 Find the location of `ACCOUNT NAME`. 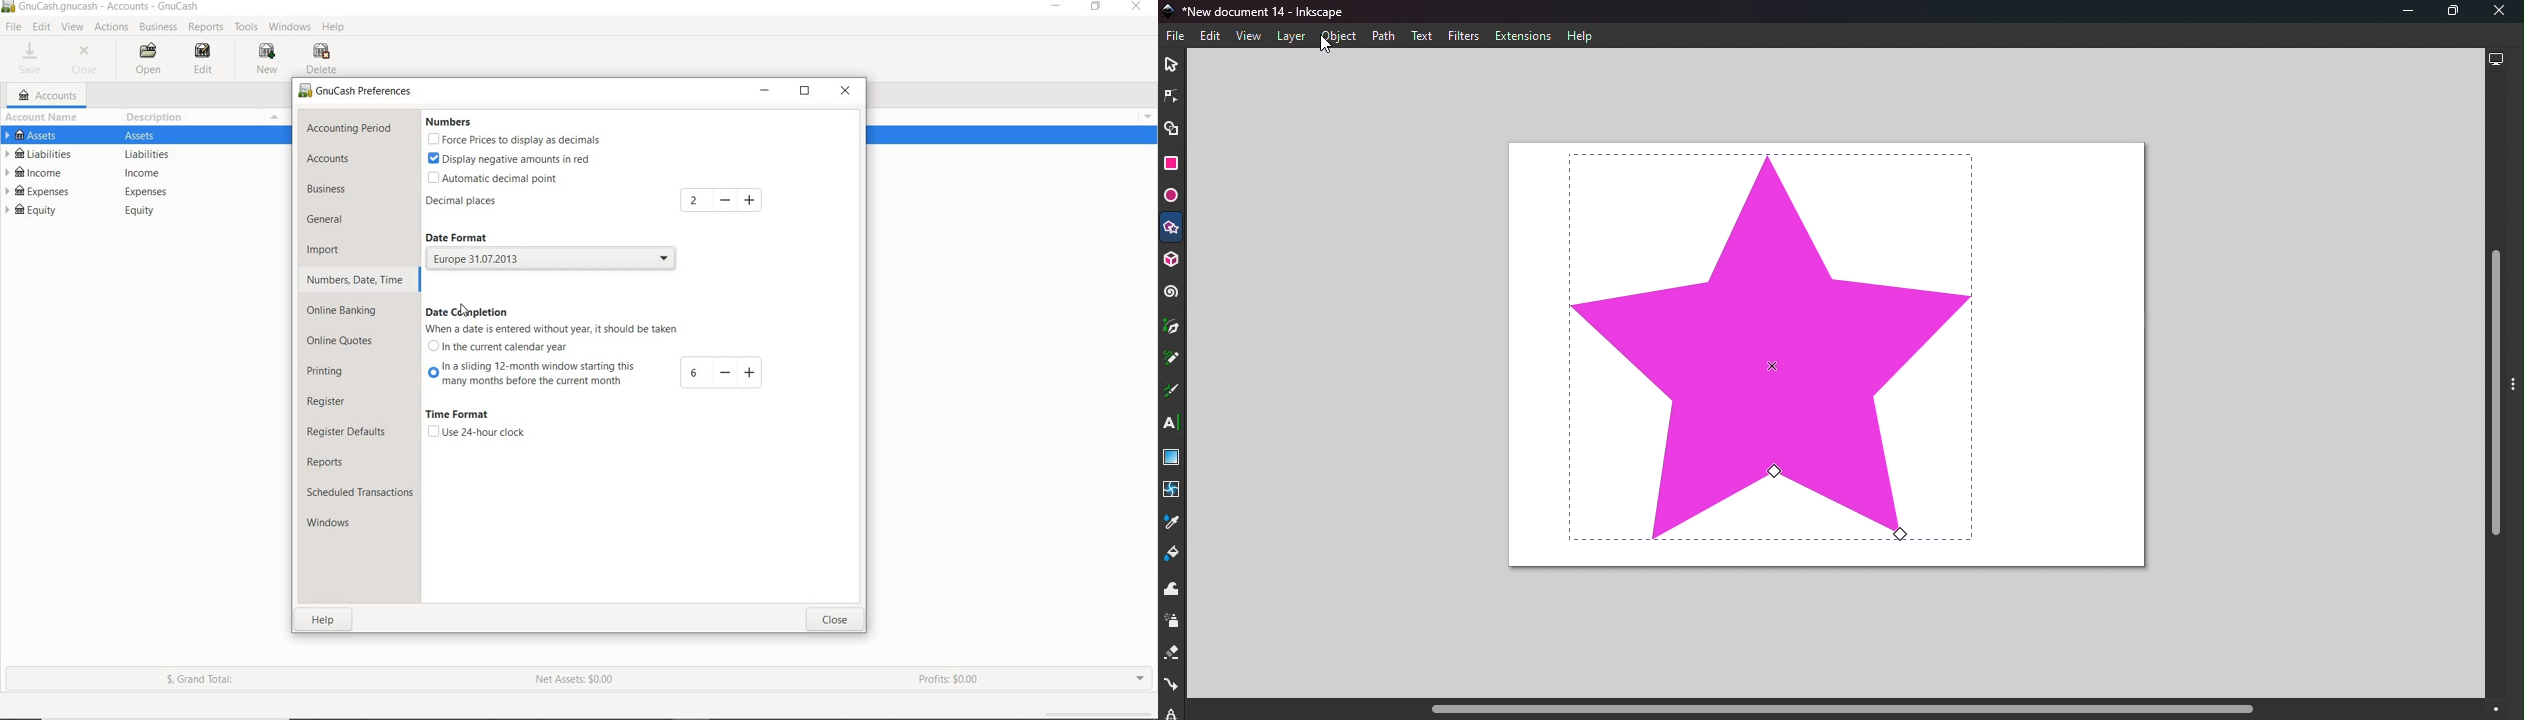

ACCOUNT NAME is located at coordinates (44, 118).